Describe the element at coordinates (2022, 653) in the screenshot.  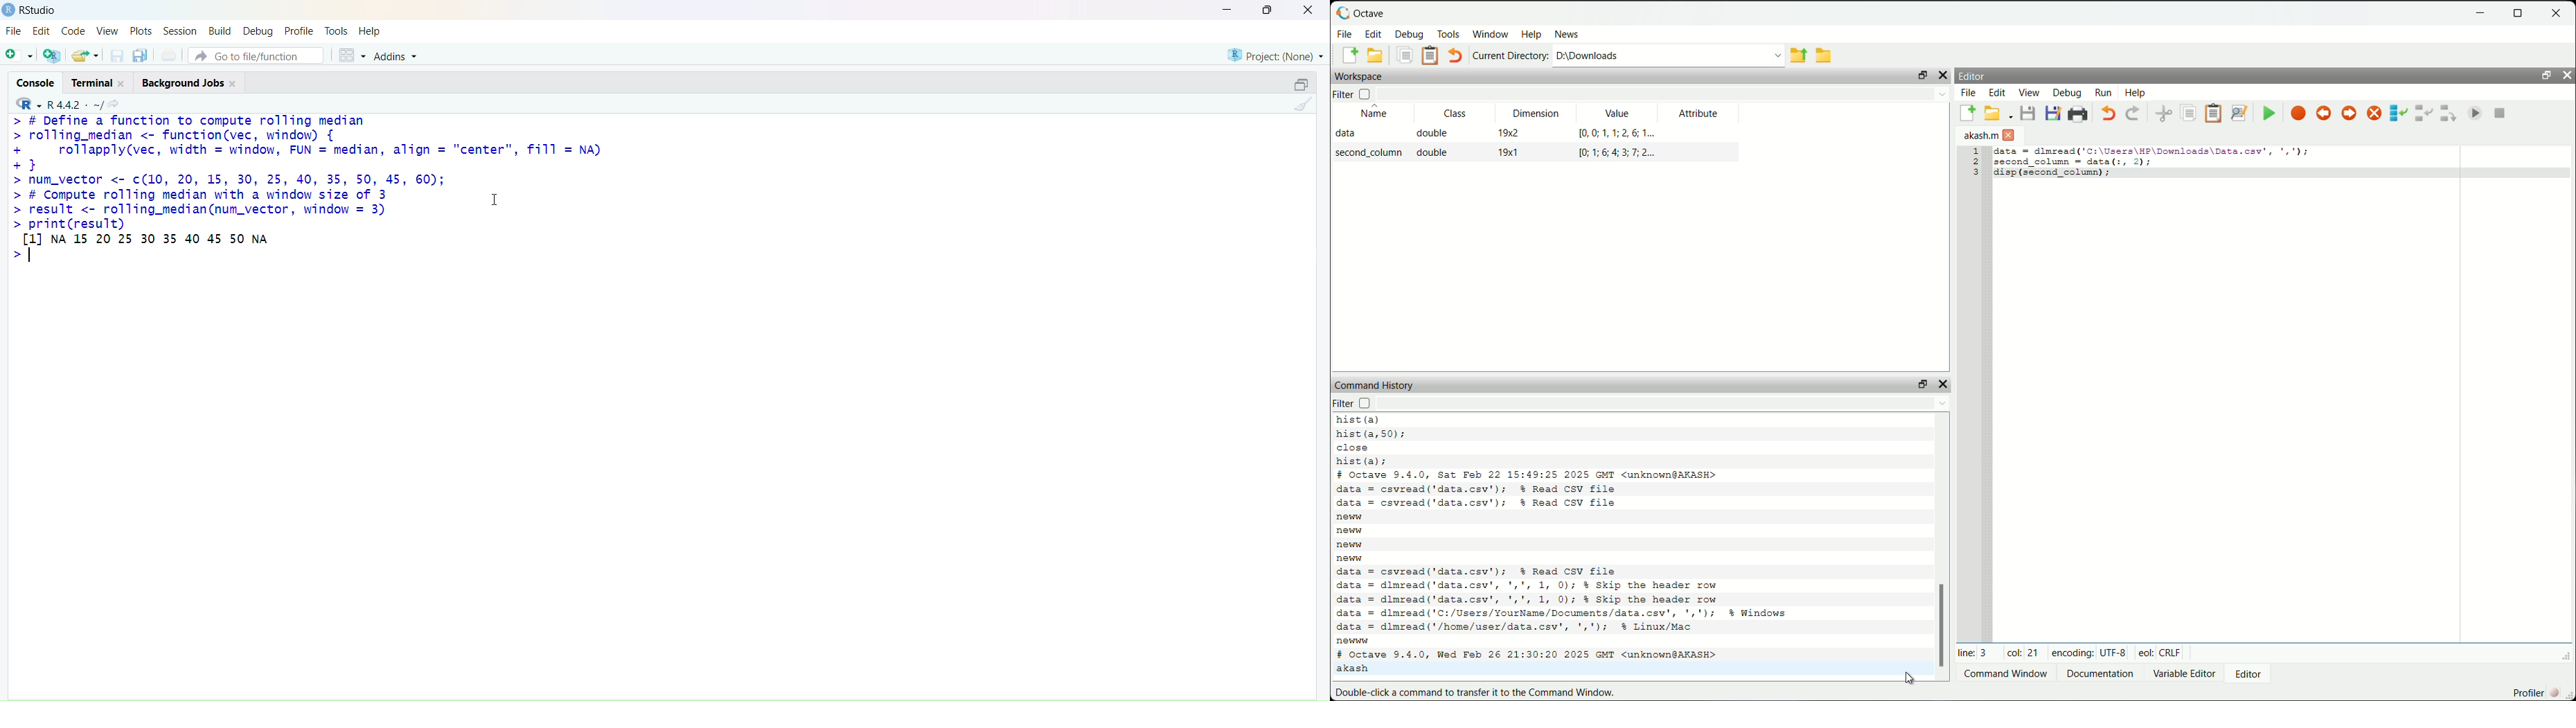
I see `col: 21` at that location.